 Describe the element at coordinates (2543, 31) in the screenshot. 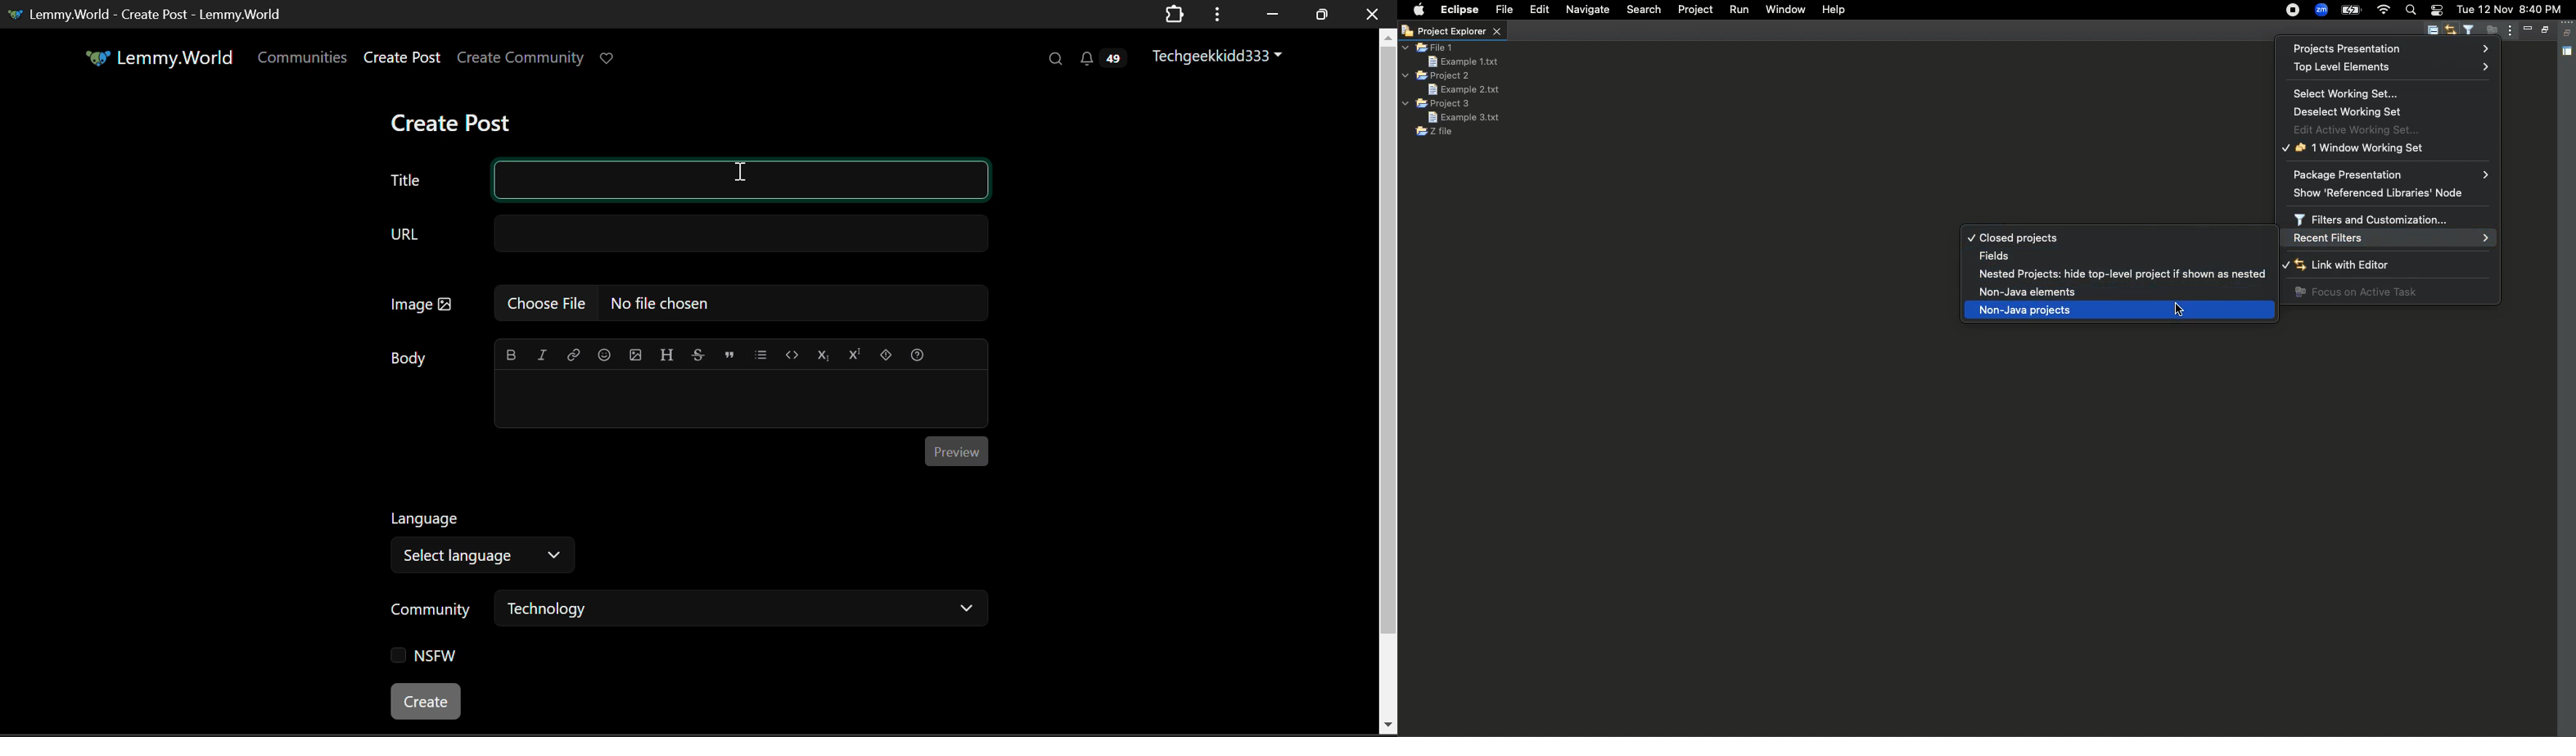

I see `Maximize` at that location.